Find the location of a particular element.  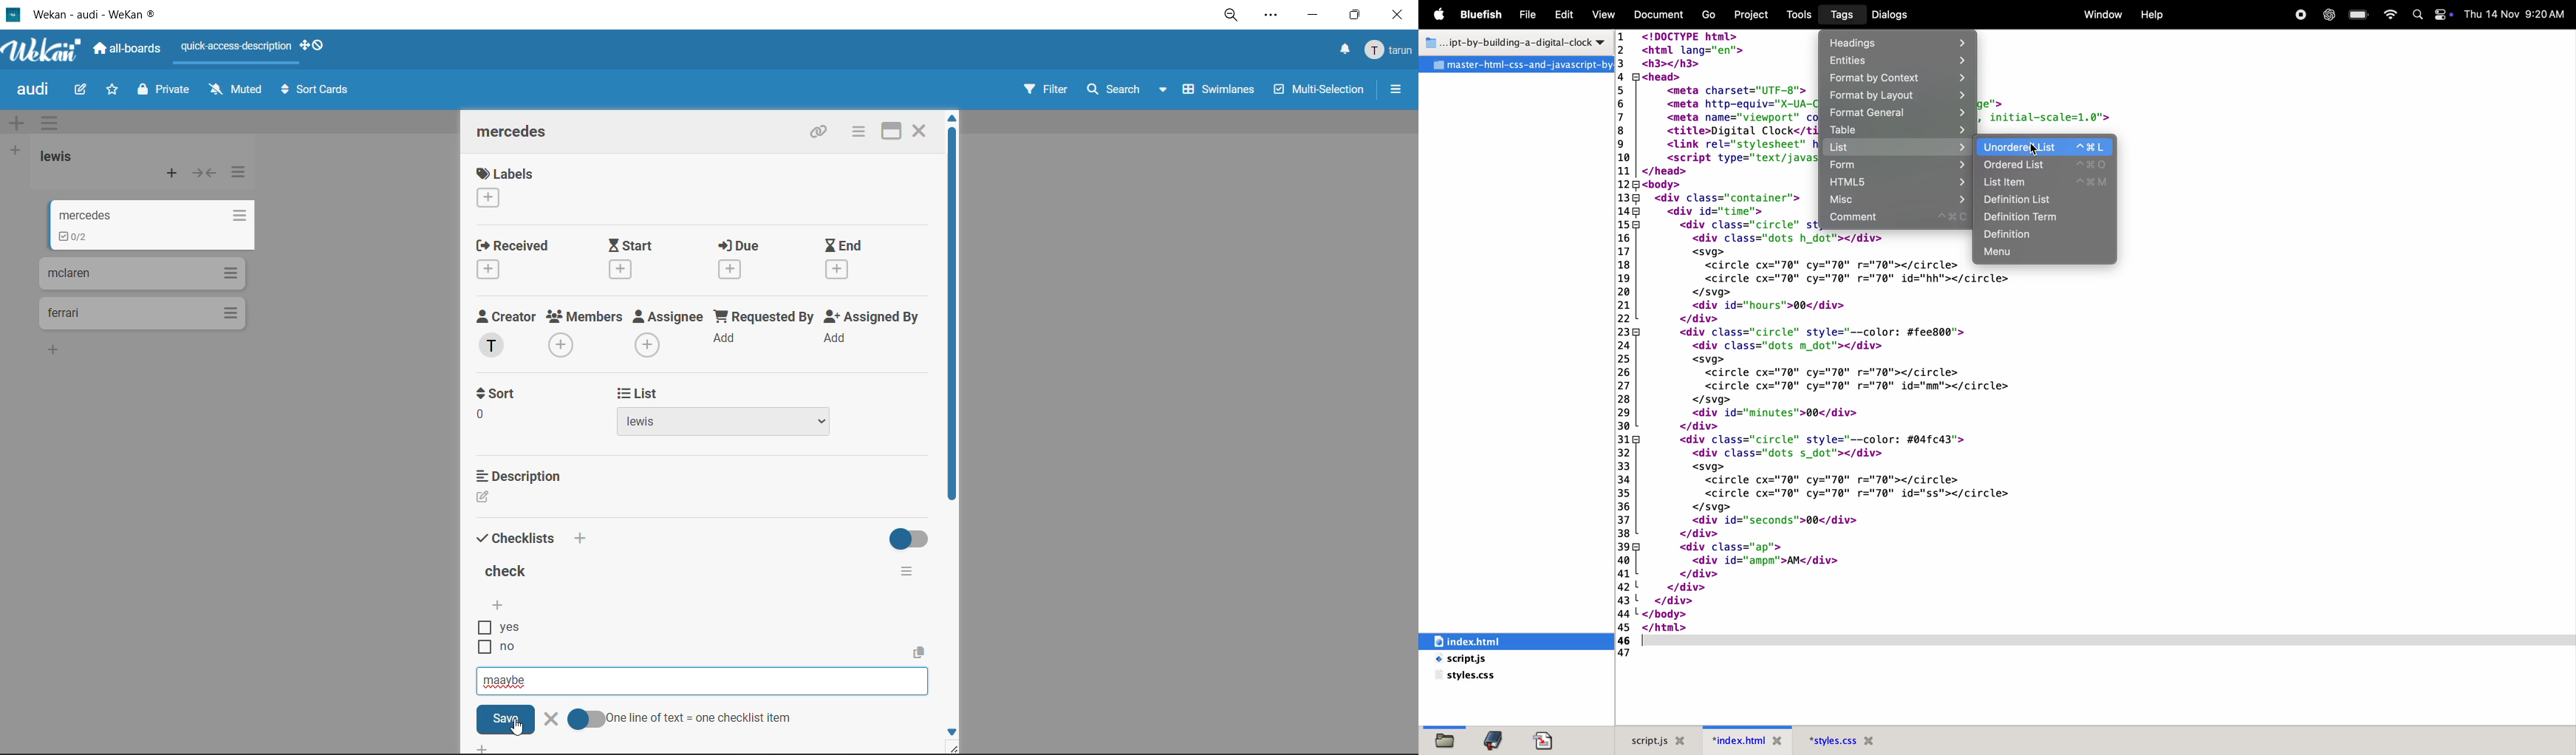

file is located at coordinates (1445, 742).